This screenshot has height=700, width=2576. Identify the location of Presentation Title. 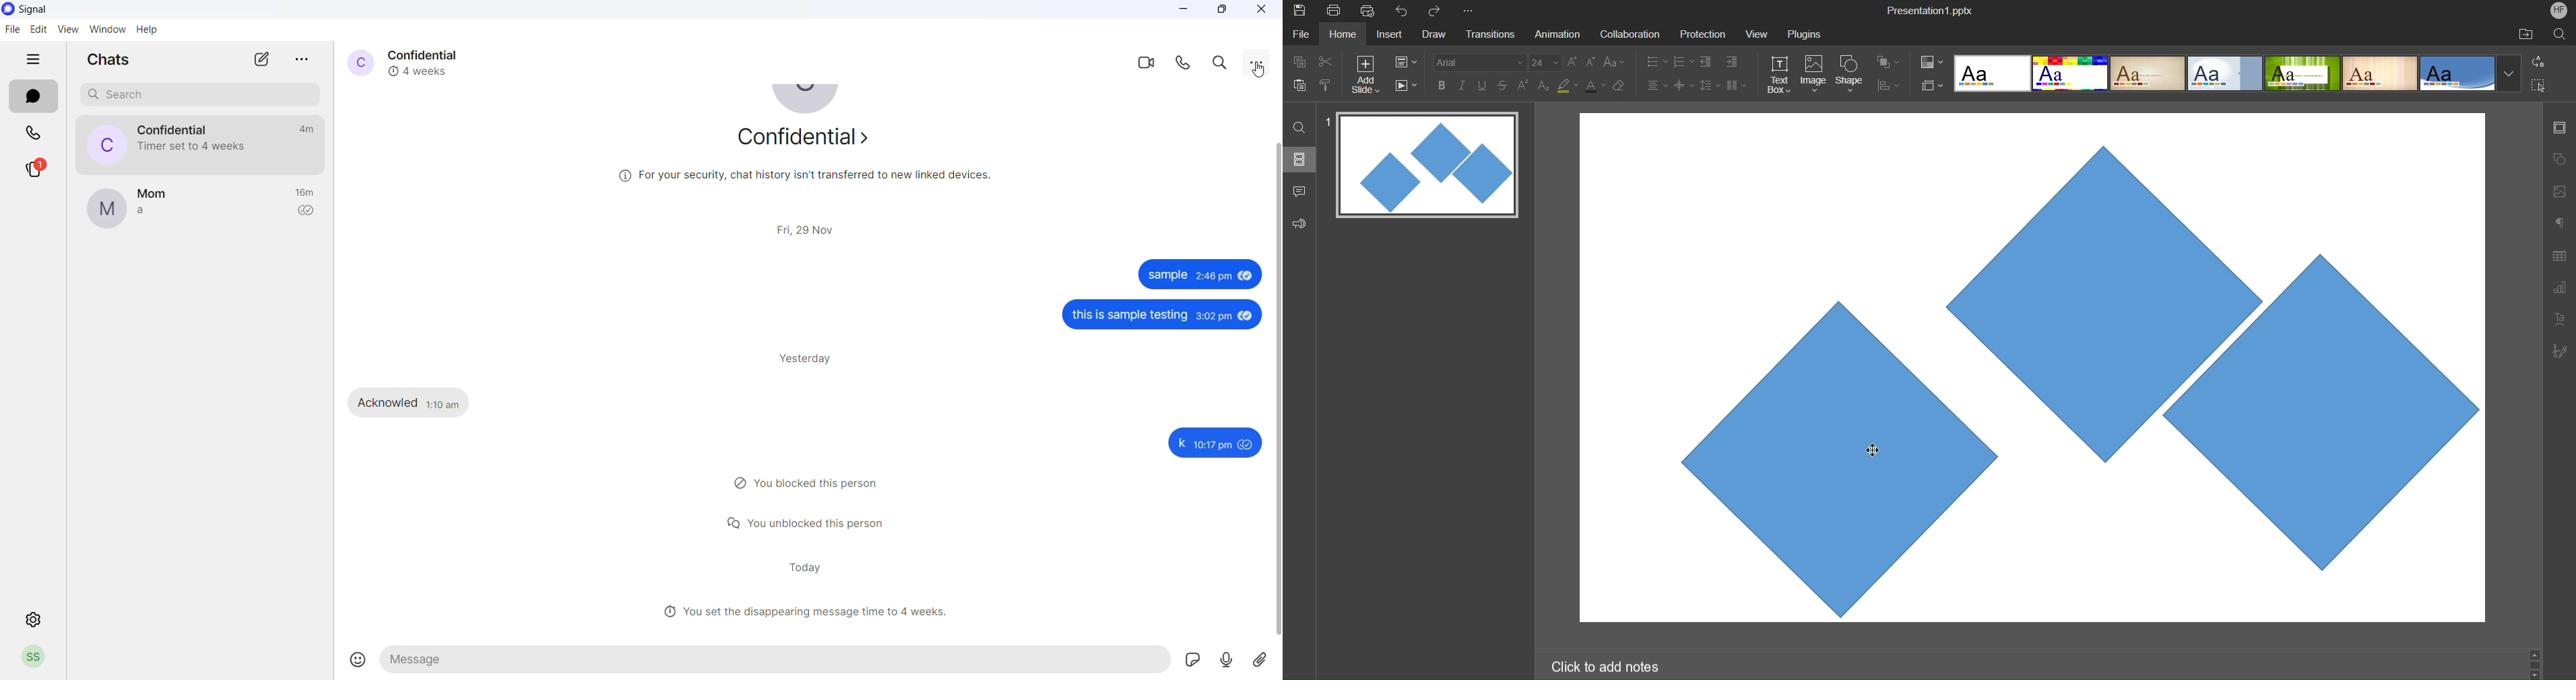
(1932, 9).